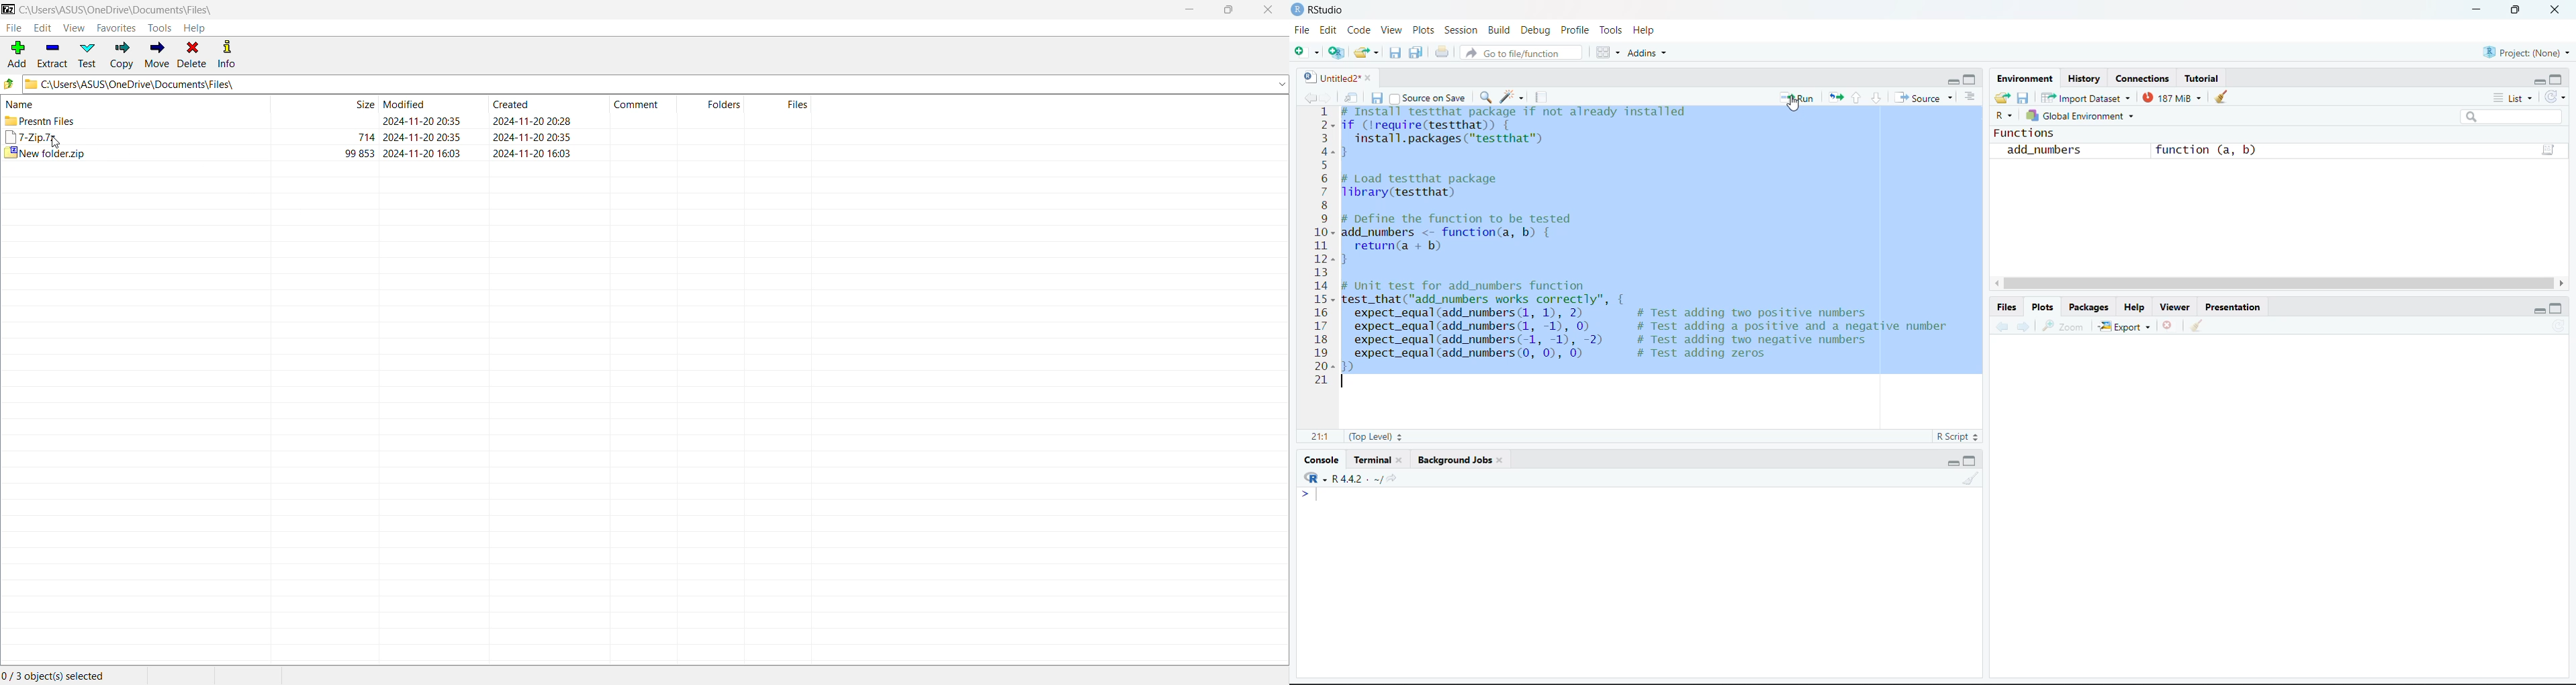  Describe the element at coordinates (1317, 496) in the screenshot. I see `text cursor` at that location.